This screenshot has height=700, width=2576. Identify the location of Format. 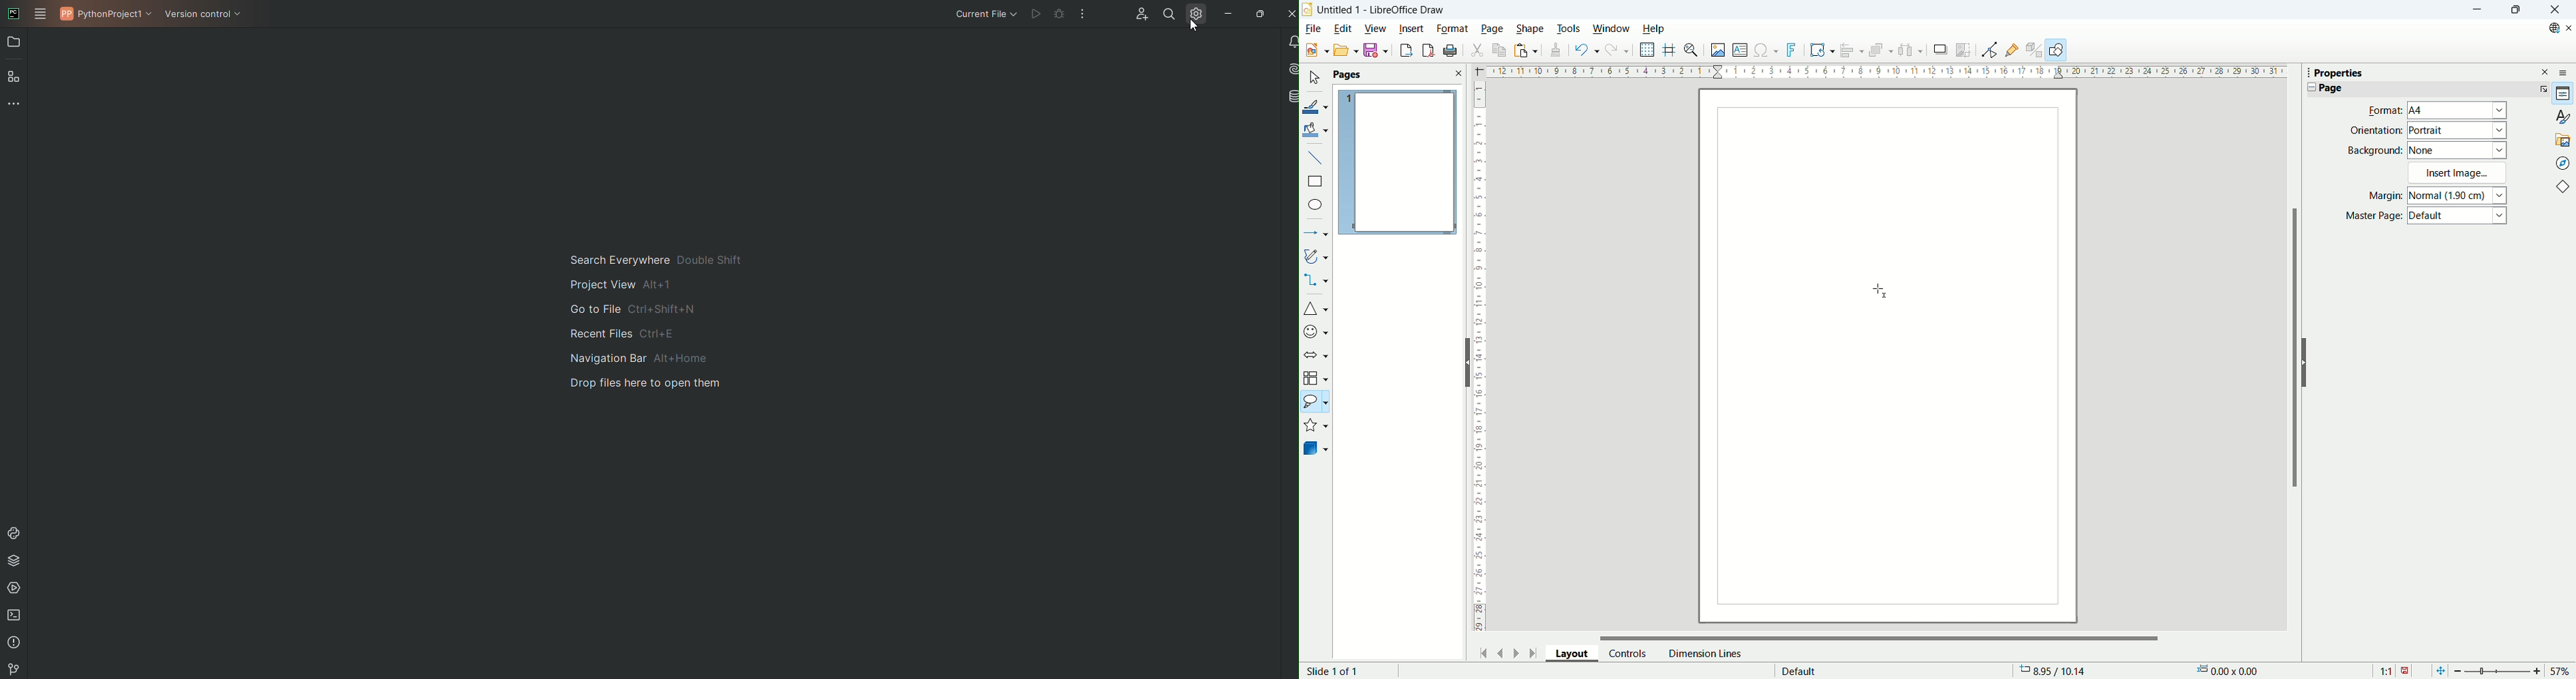
(2382, 110).